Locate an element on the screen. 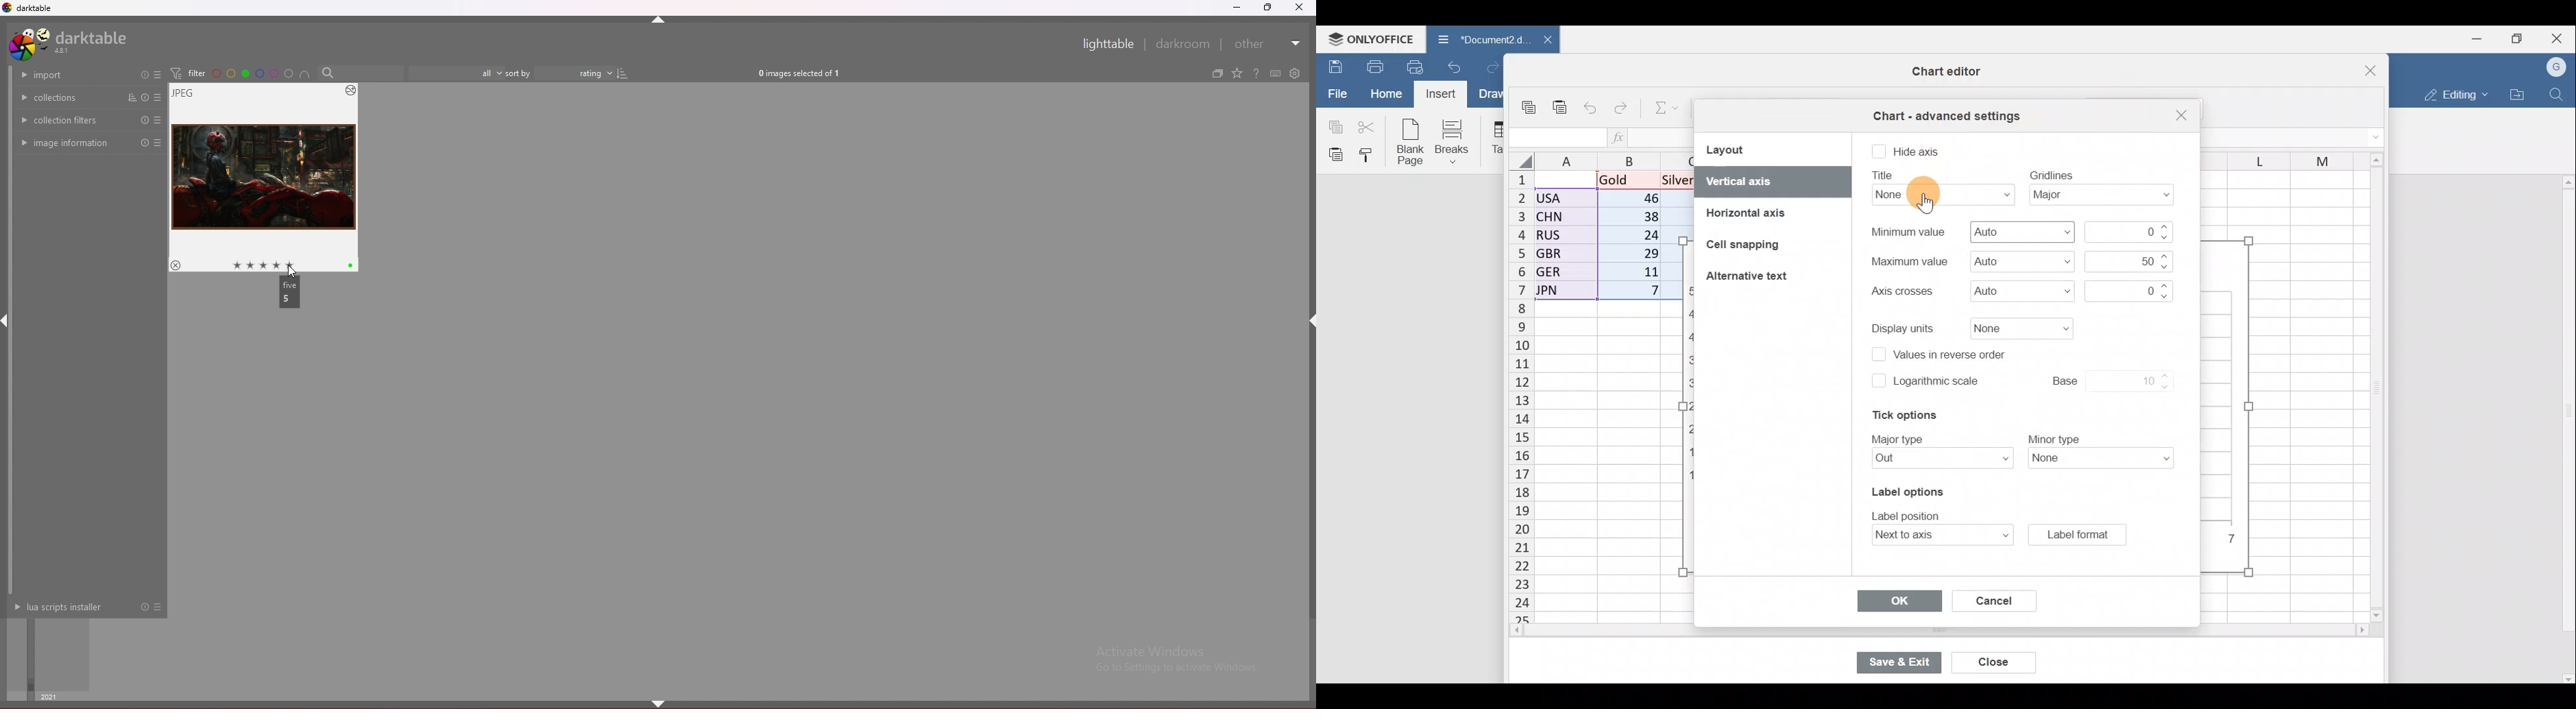  reject is located at coordinates (176, 265).